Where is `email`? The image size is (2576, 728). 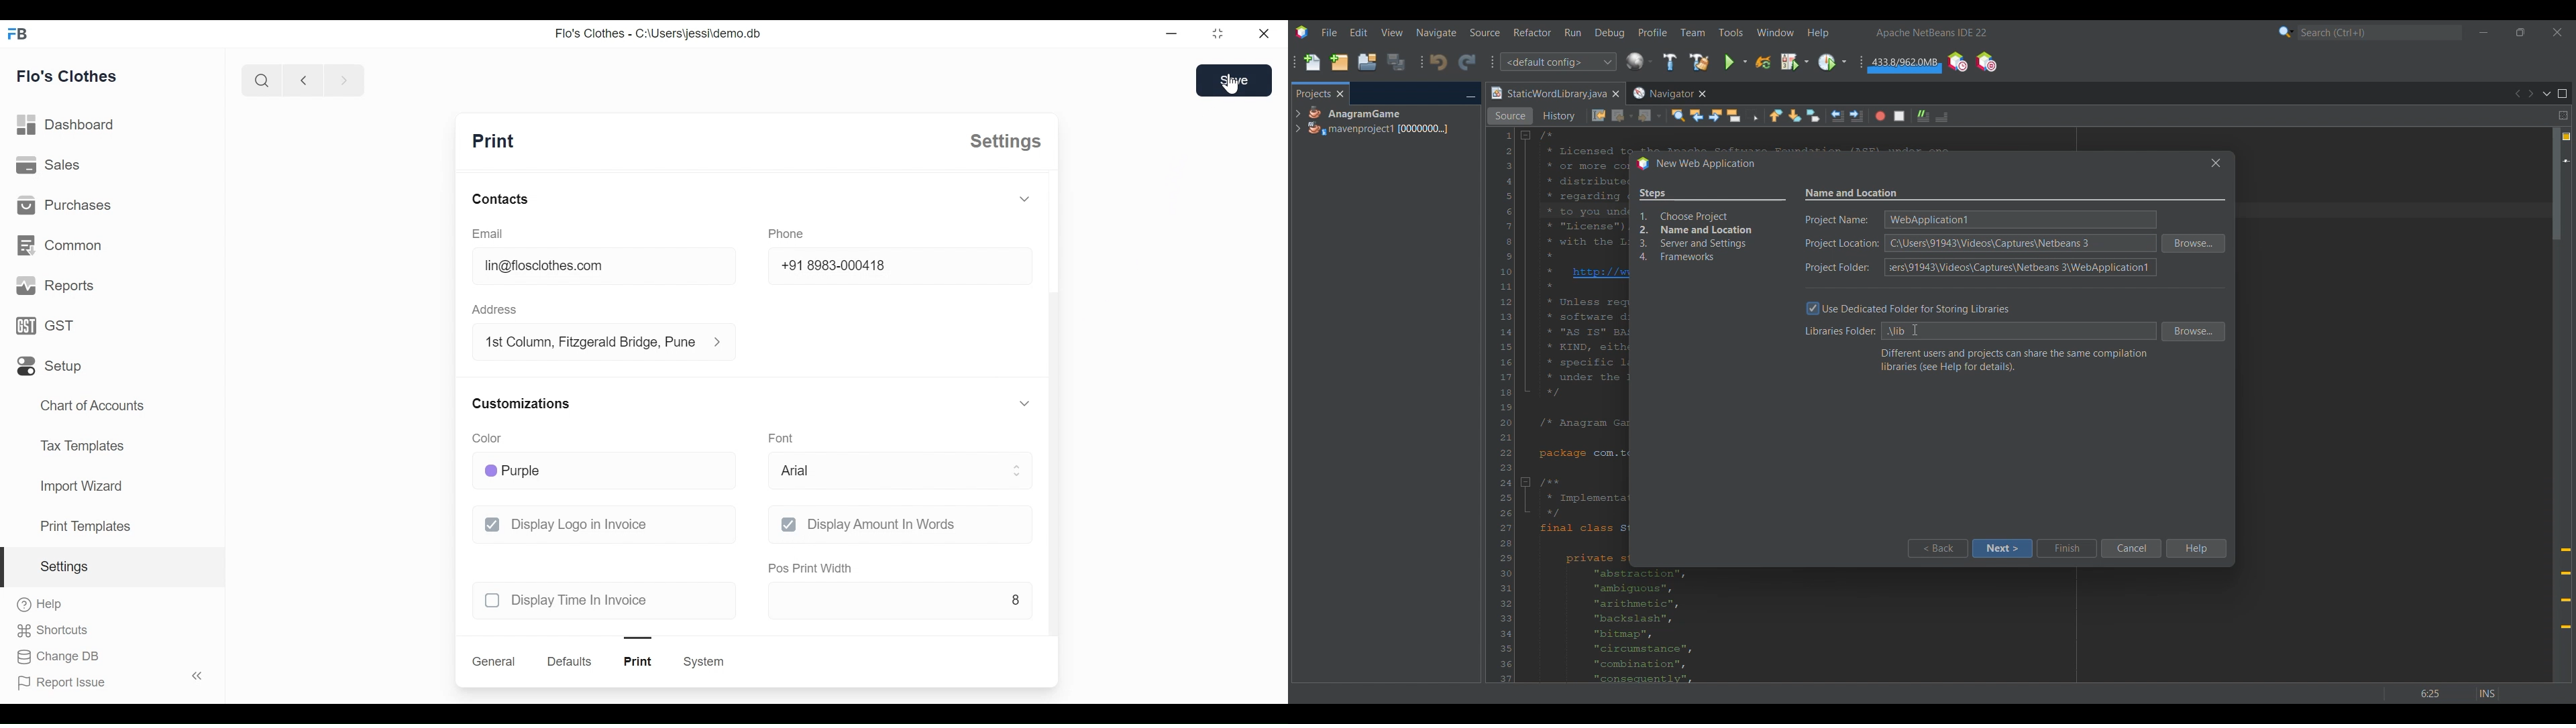
email is located at coordinates (489, 233).